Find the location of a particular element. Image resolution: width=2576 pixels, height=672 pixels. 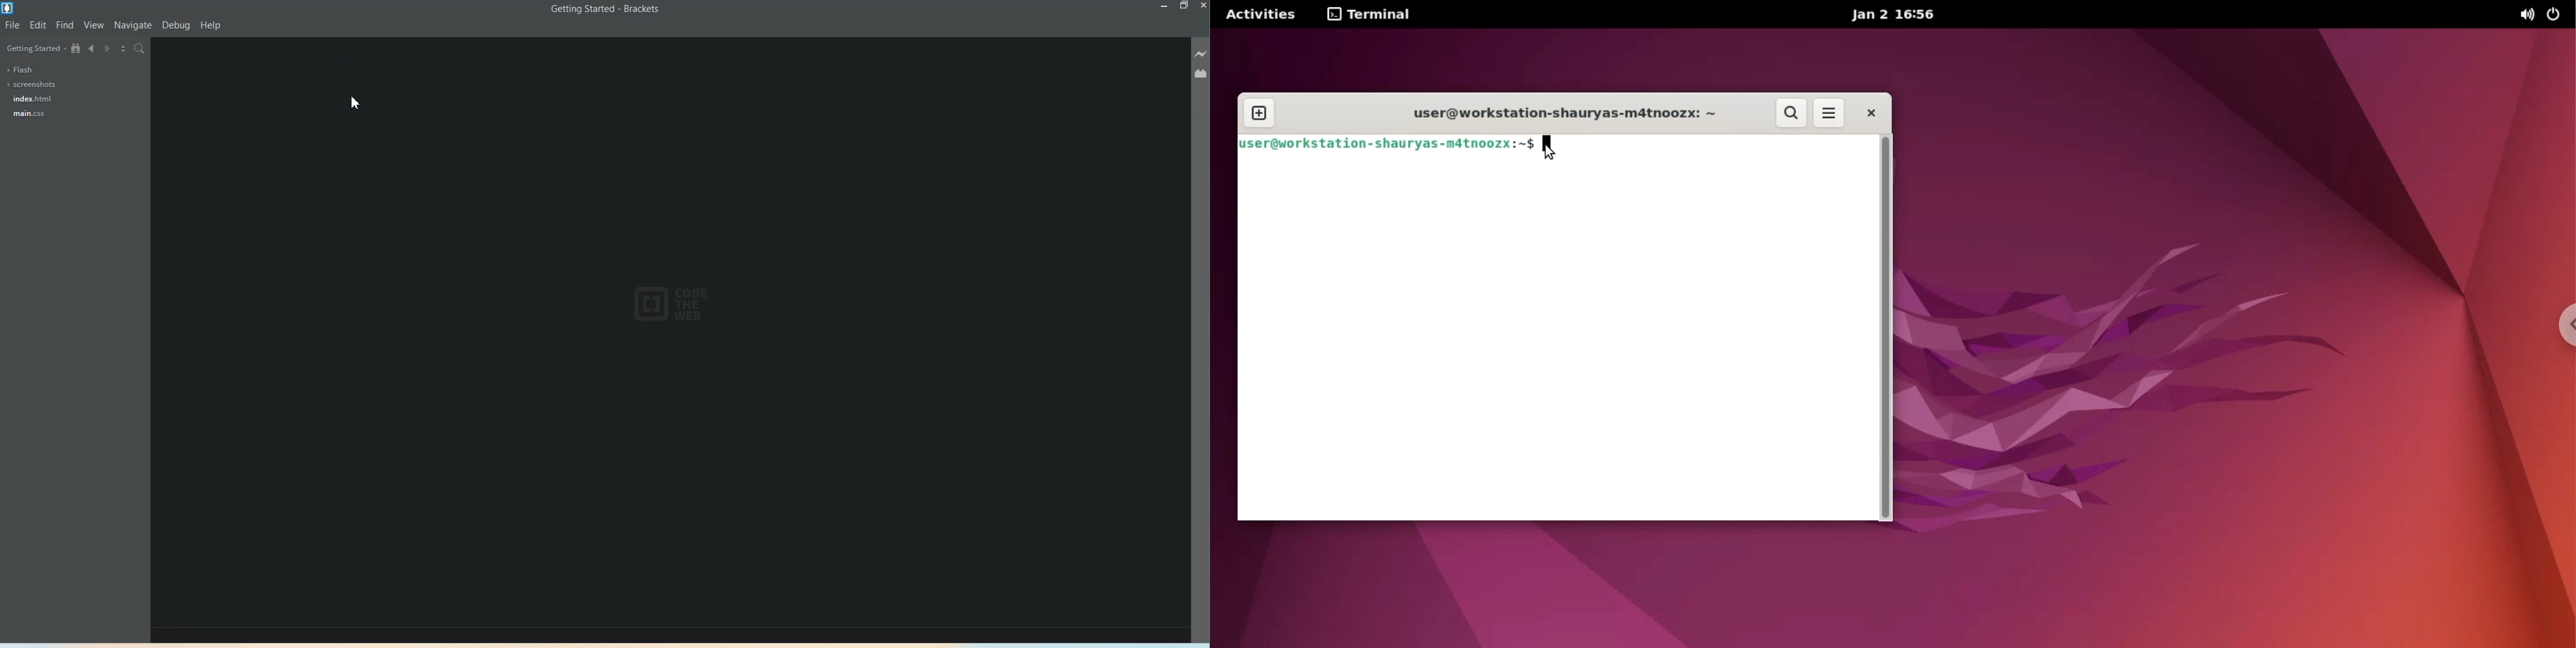

Extension Manager is located at coordinates (1201, 74).